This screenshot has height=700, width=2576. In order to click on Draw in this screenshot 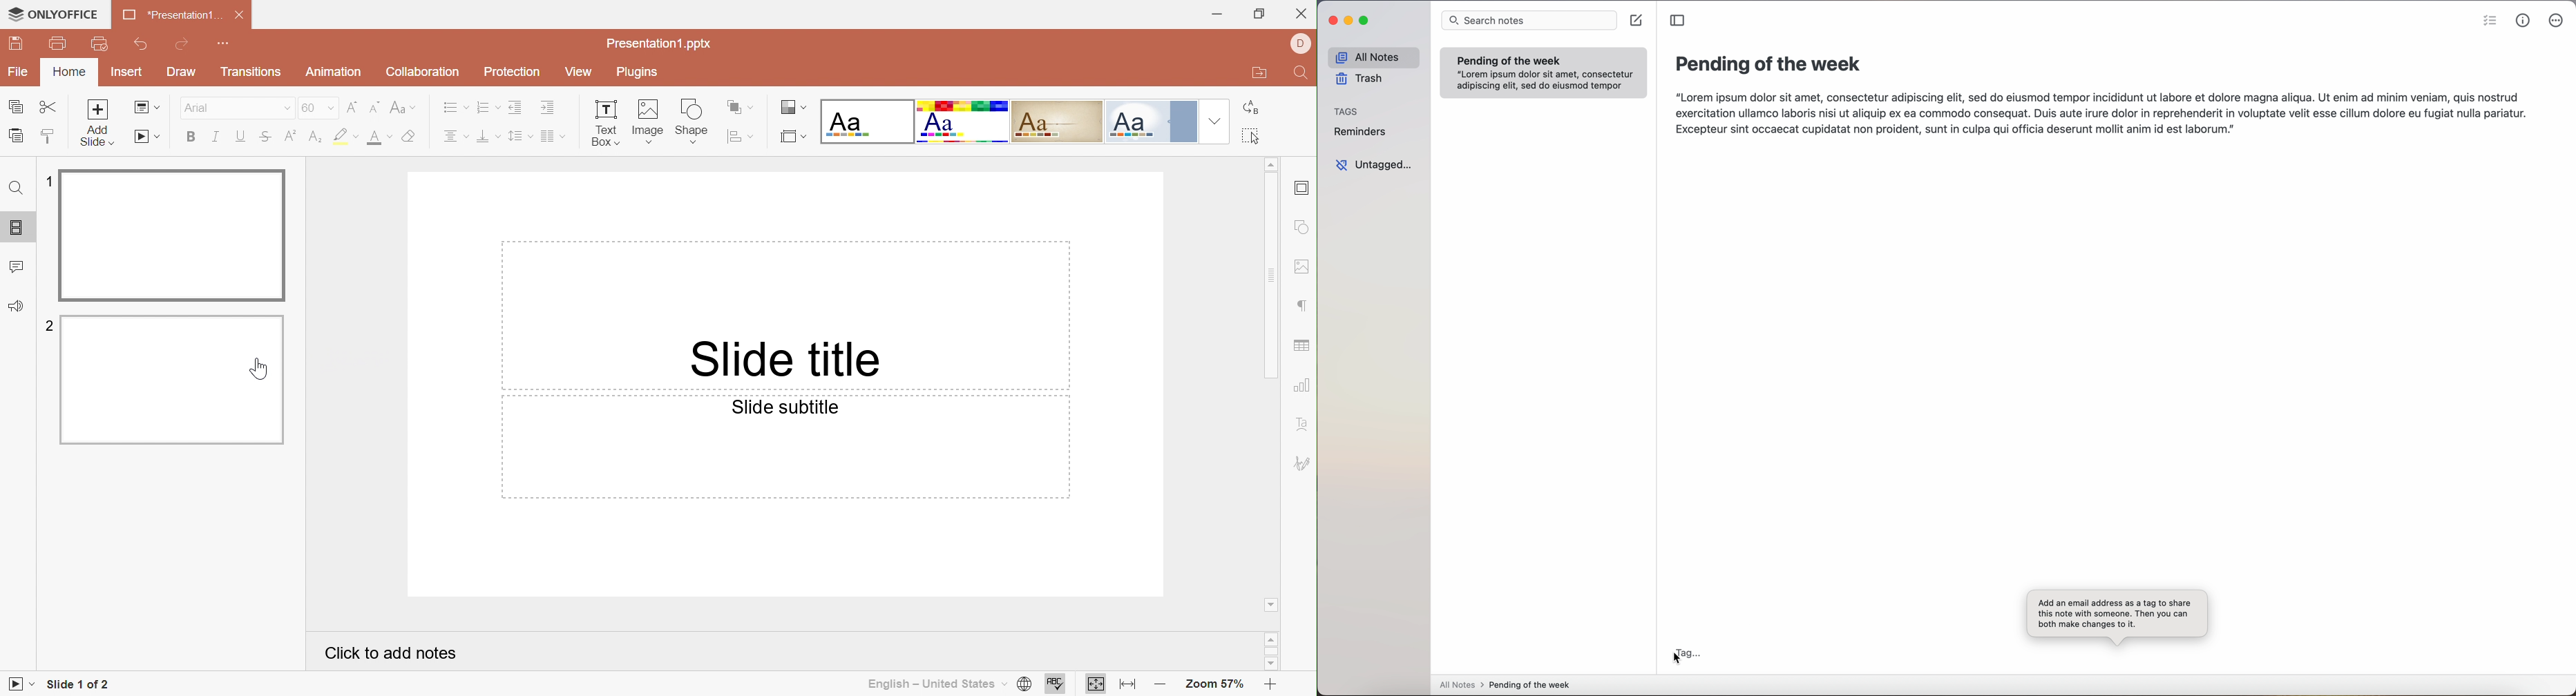, I will do `click(186, 72)`.